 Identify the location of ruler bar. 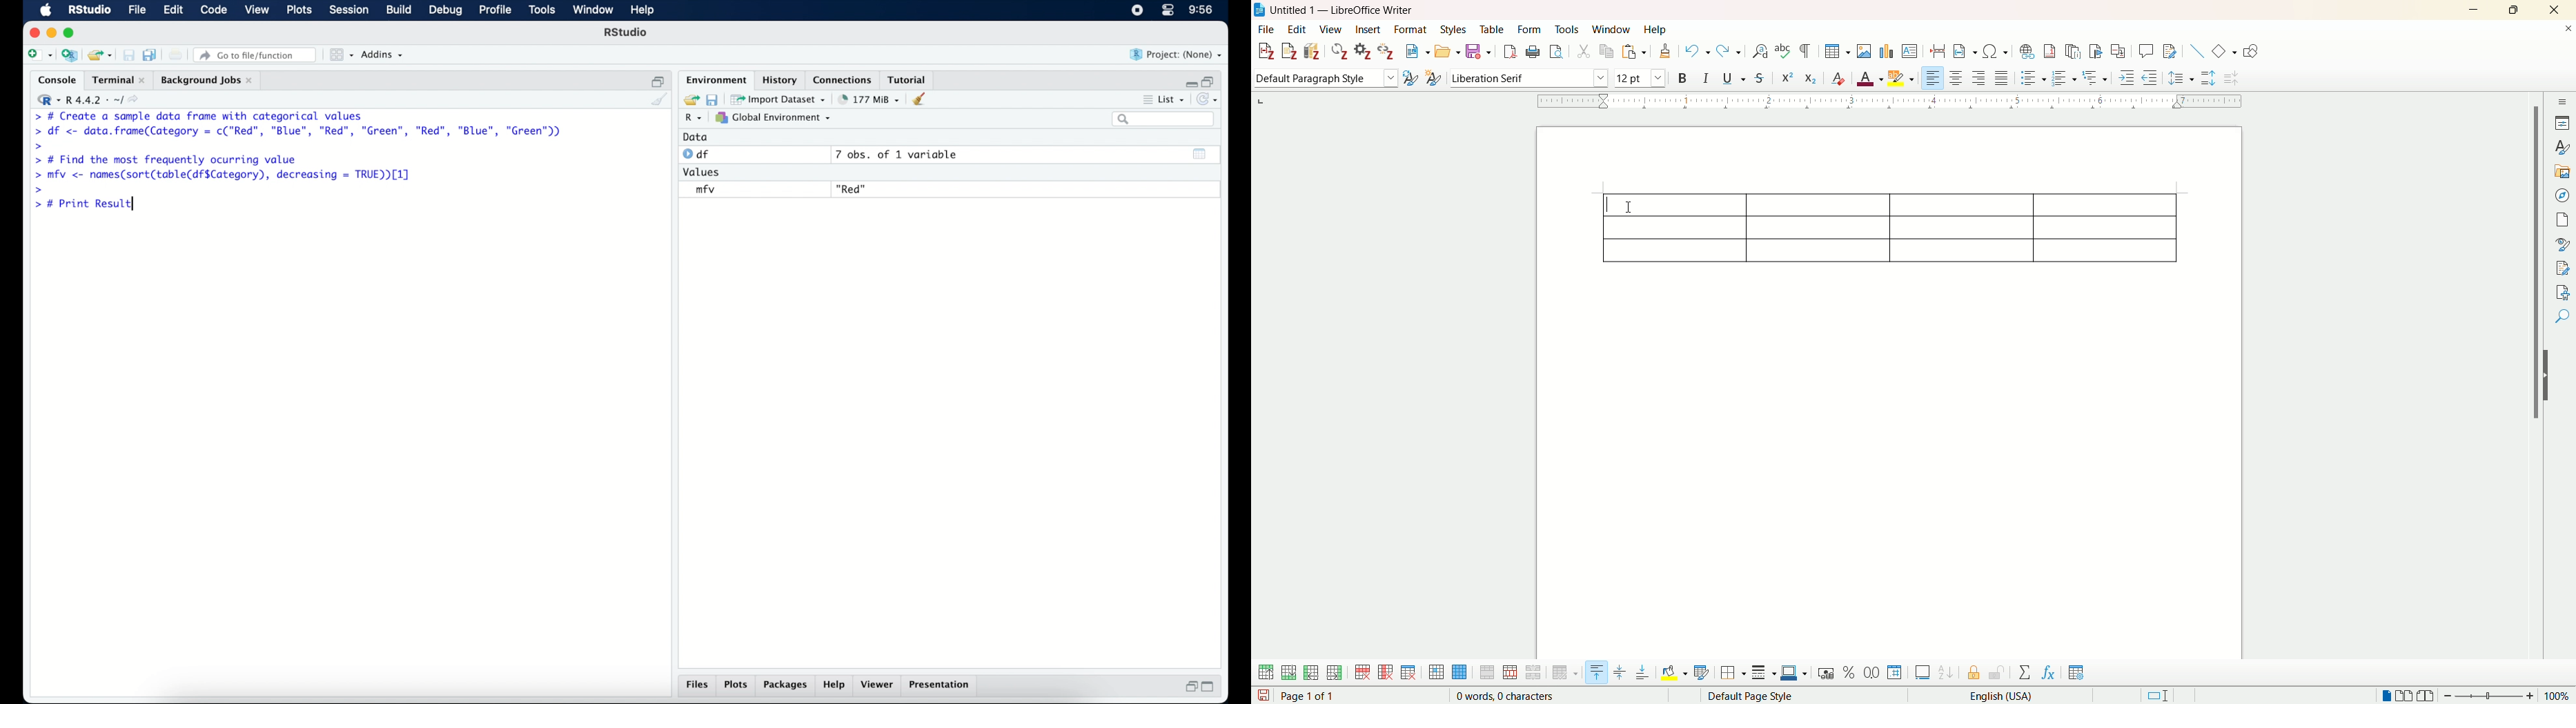
(1889, 104).